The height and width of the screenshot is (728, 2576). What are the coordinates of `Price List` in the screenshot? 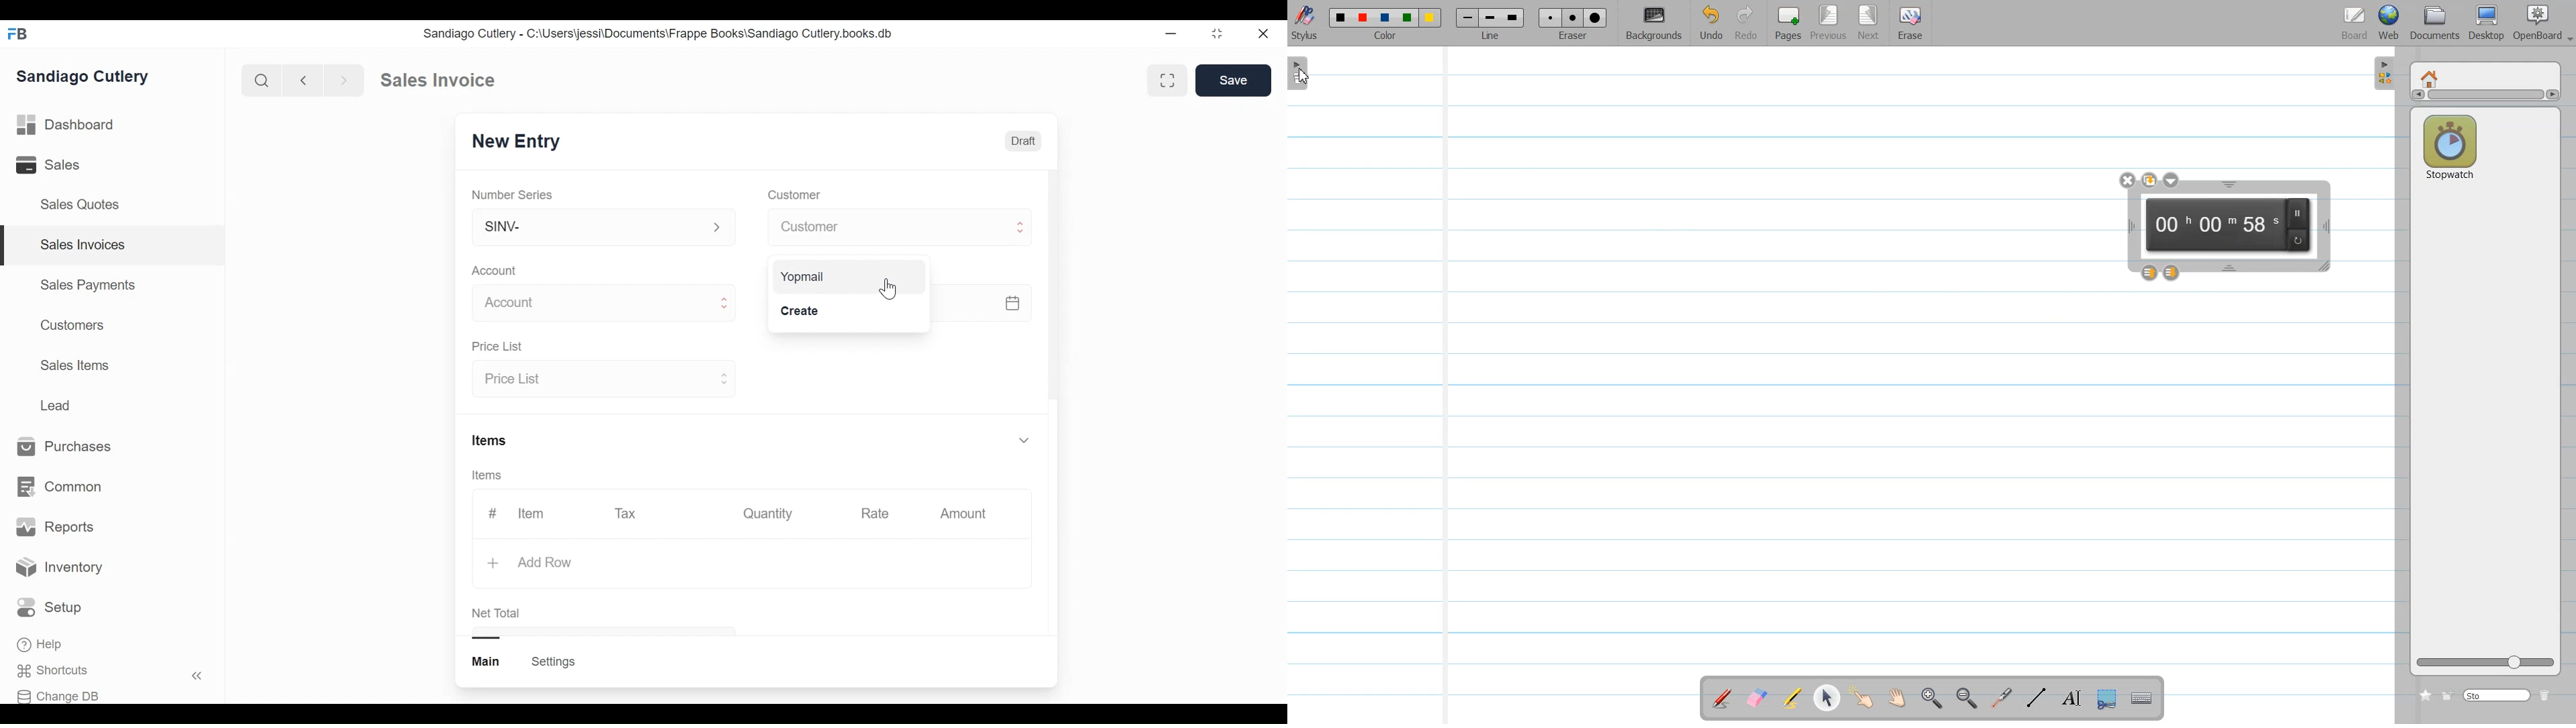 It's located at (602, 380).